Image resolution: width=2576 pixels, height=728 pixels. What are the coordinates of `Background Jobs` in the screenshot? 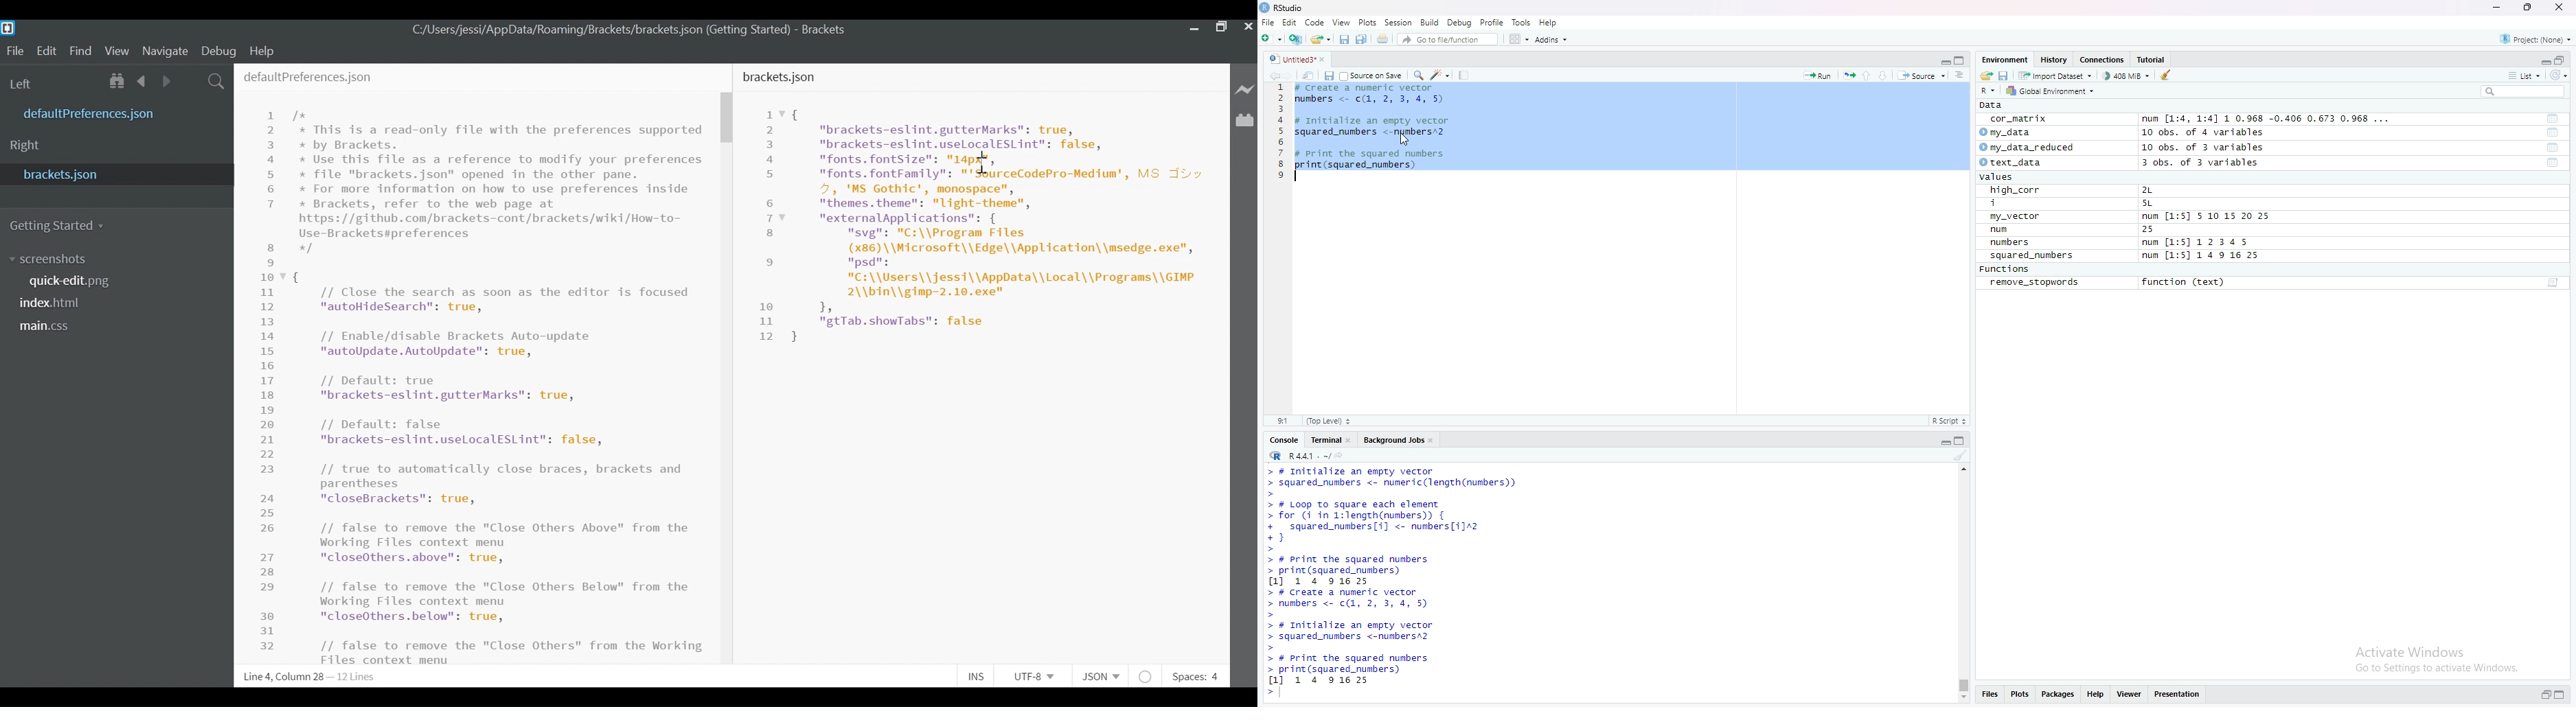 It's located at (1393, 439).